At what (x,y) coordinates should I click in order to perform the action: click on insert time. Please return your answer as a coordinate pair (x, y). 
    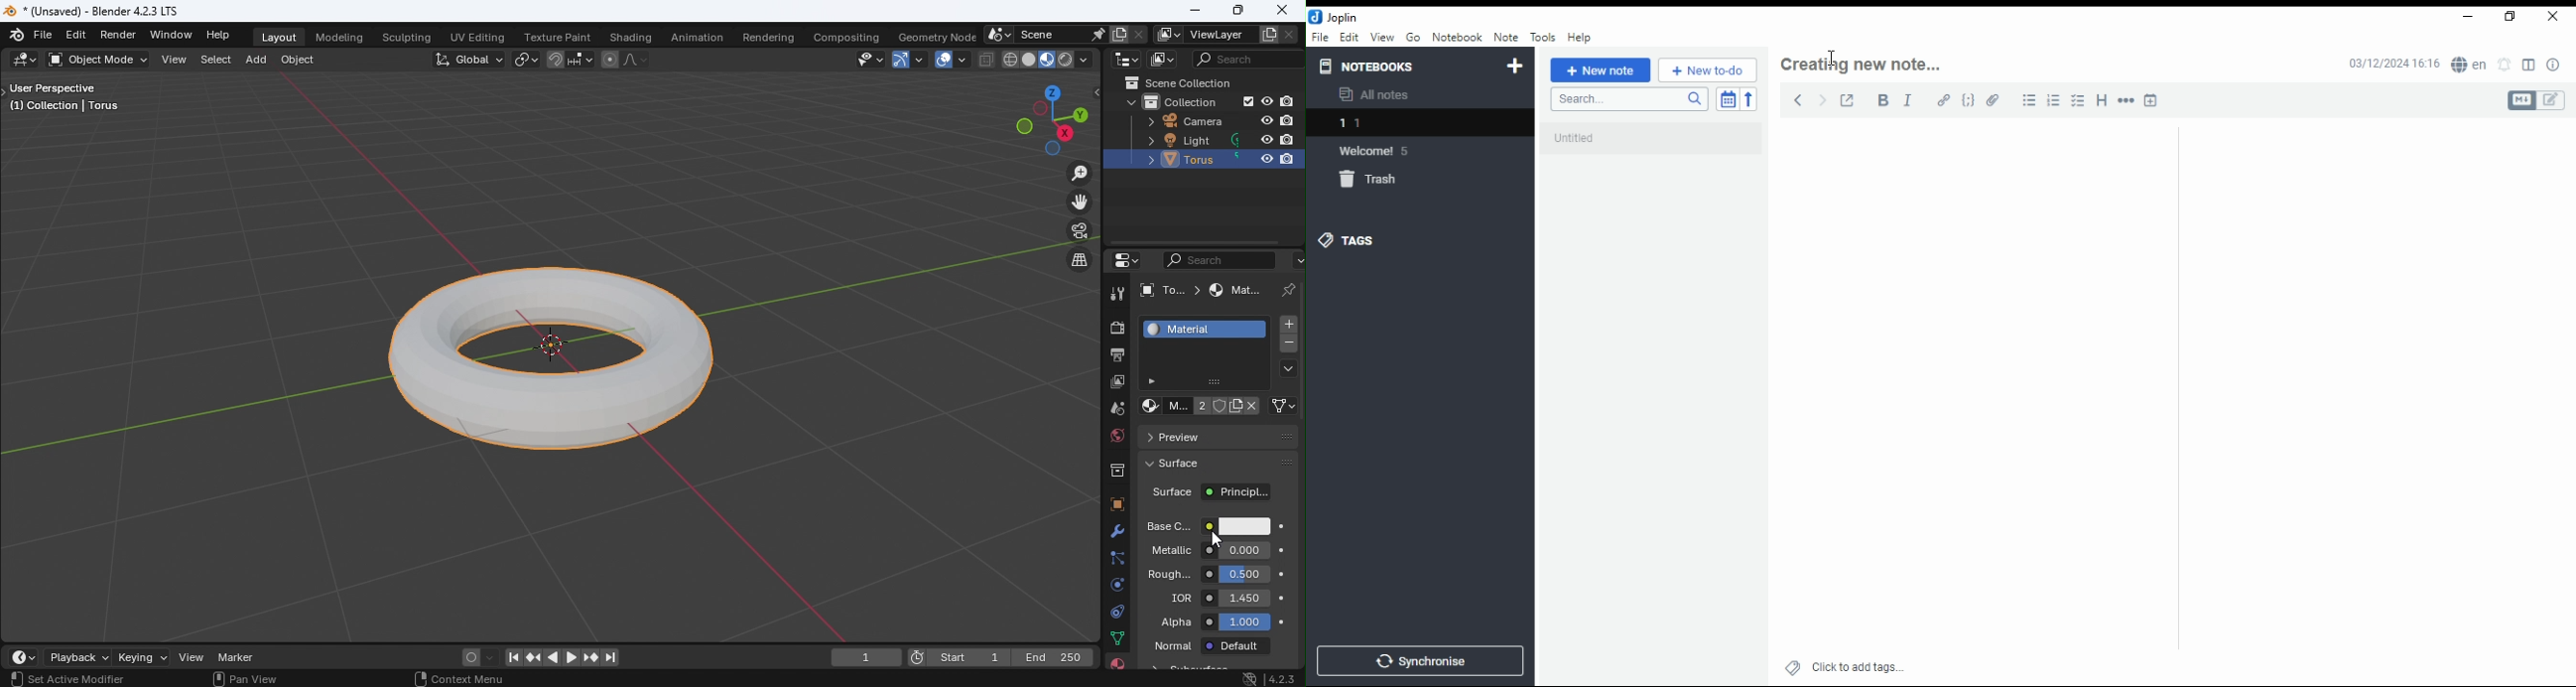
    Looking at the image, I should click on (2151, 99).